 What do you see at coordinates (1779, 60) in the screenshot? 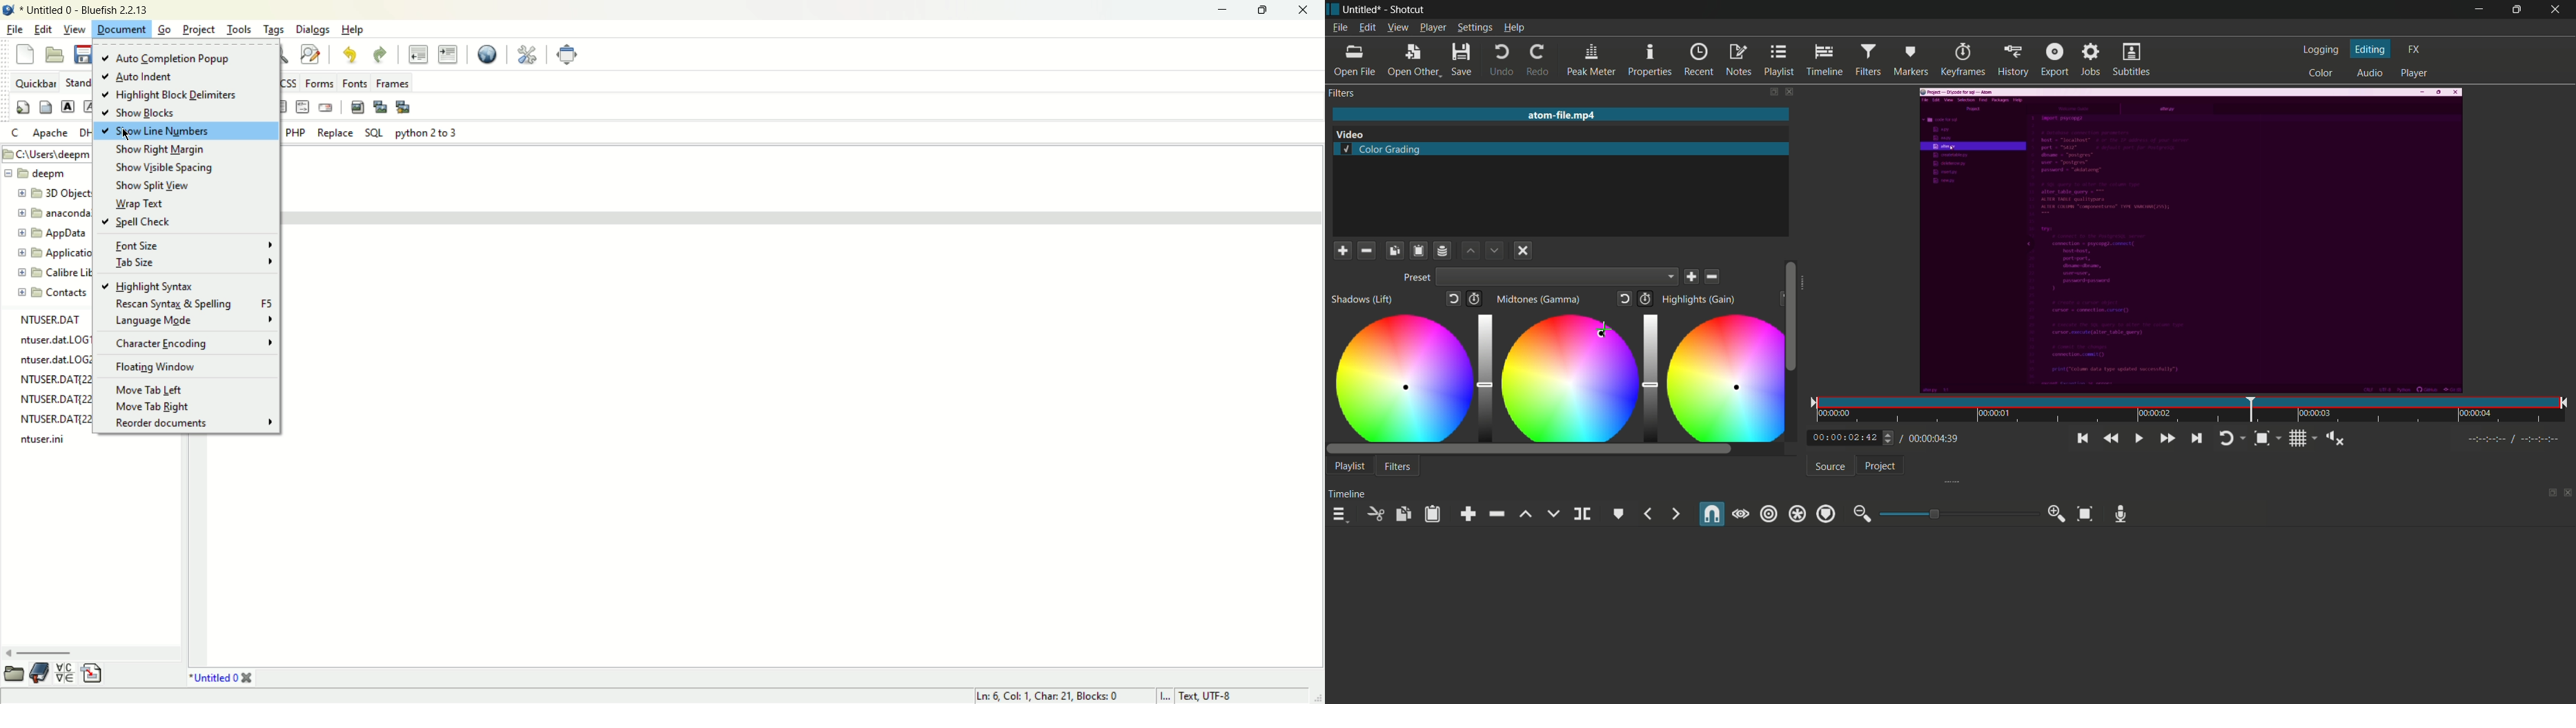
I see `playlist` at bounding box center [1779, 60].